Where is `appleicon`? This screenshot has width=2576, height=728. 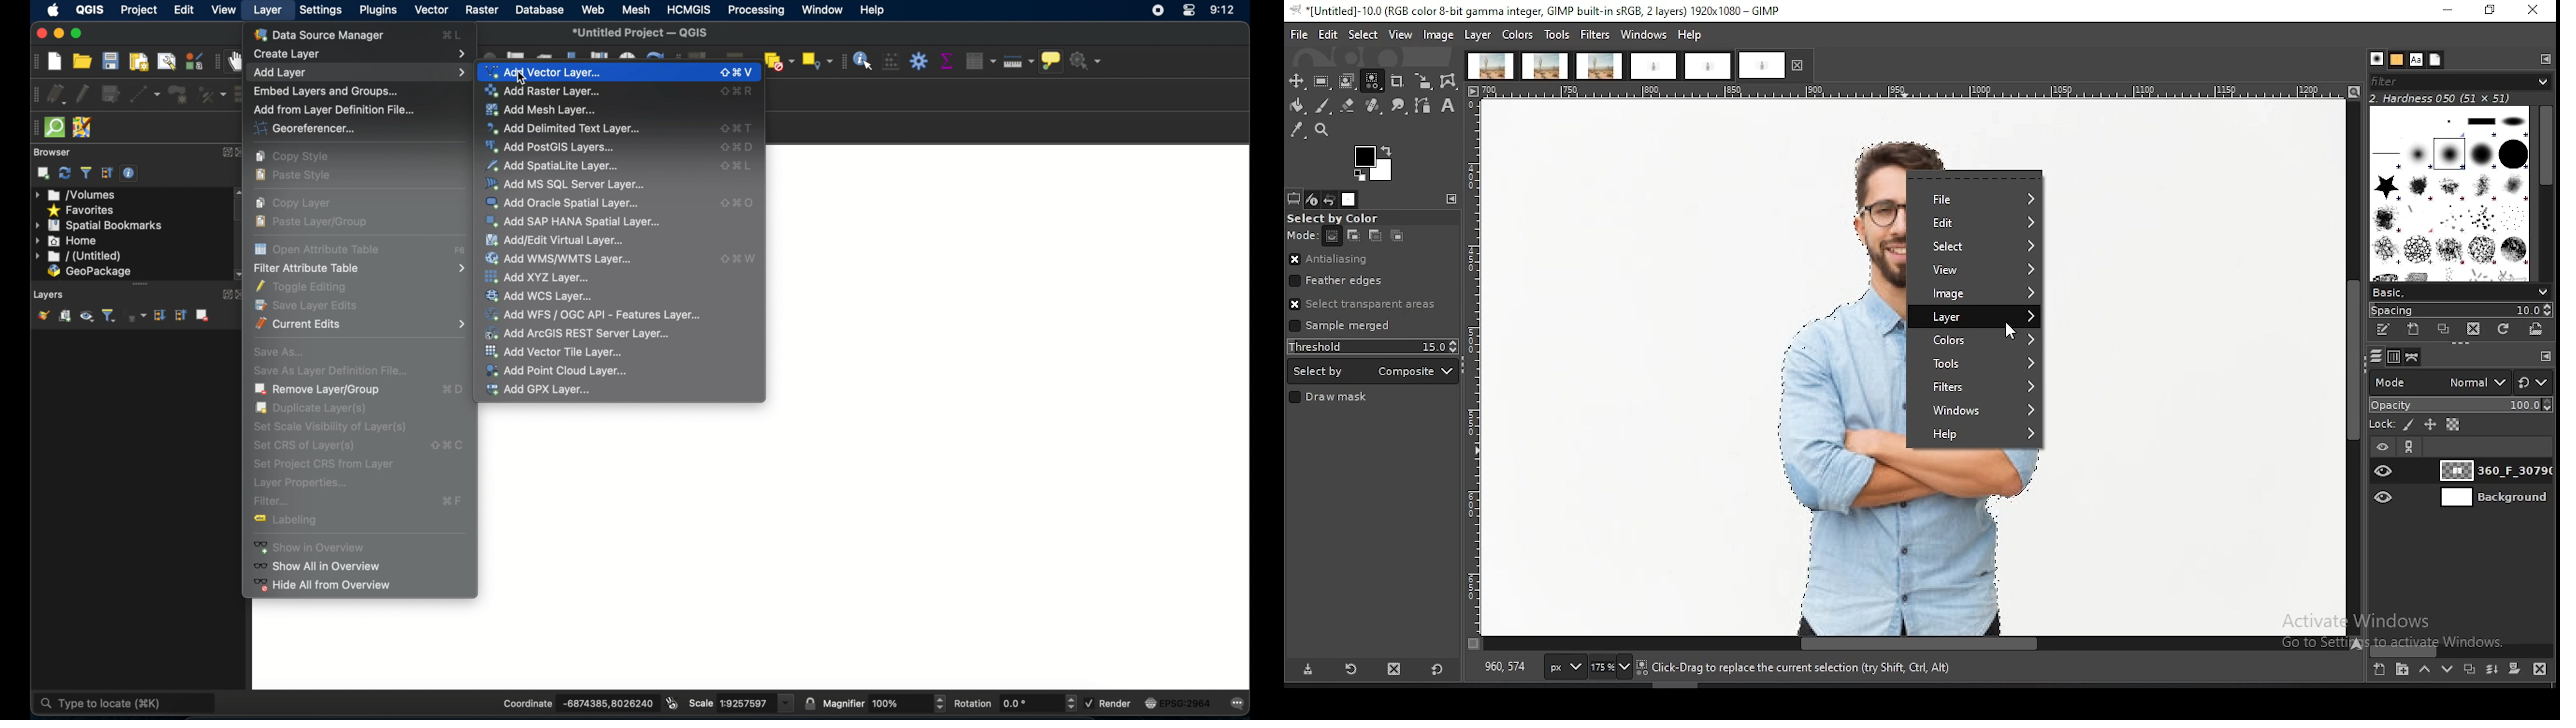 appleicon is located at coordinates (53, 11).